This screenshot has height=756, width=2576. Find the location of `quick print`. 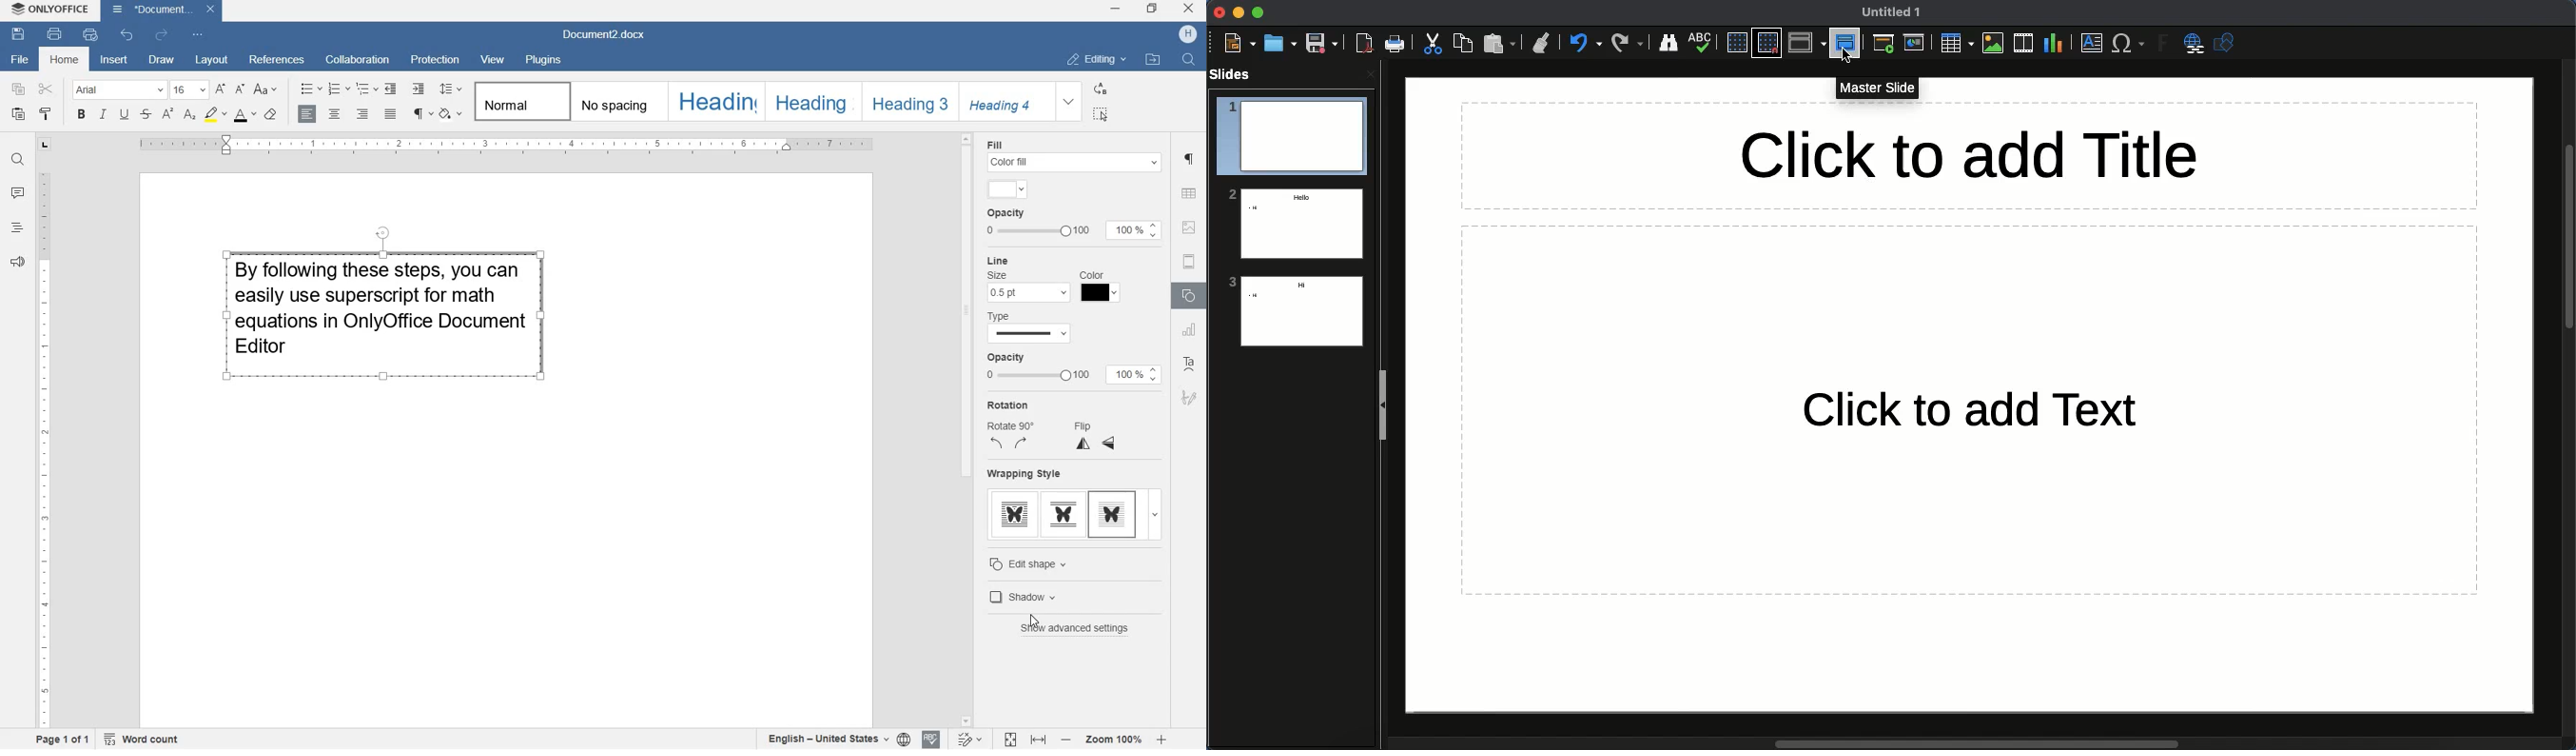

quick print is located at coordinates (90, 34).